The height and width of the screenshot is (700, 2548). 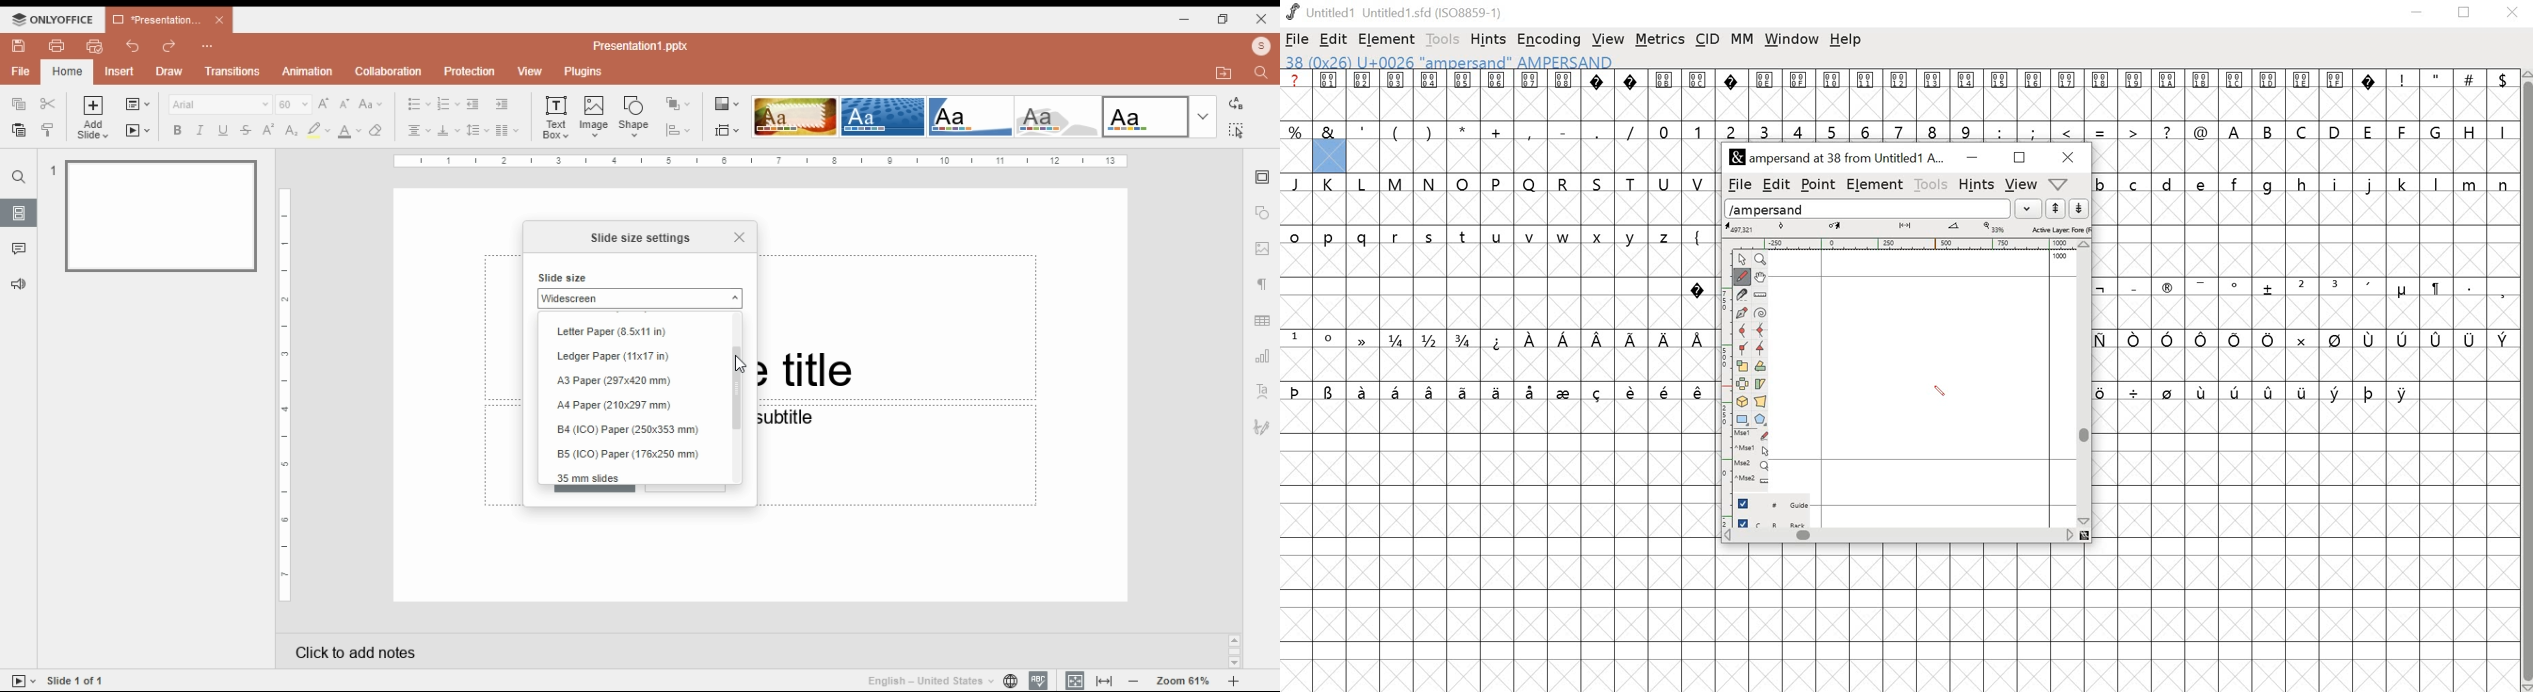 What do you see at coordinates (1791, 40) in the screenshot?
I see `window` at bounding box center [1791, 40].